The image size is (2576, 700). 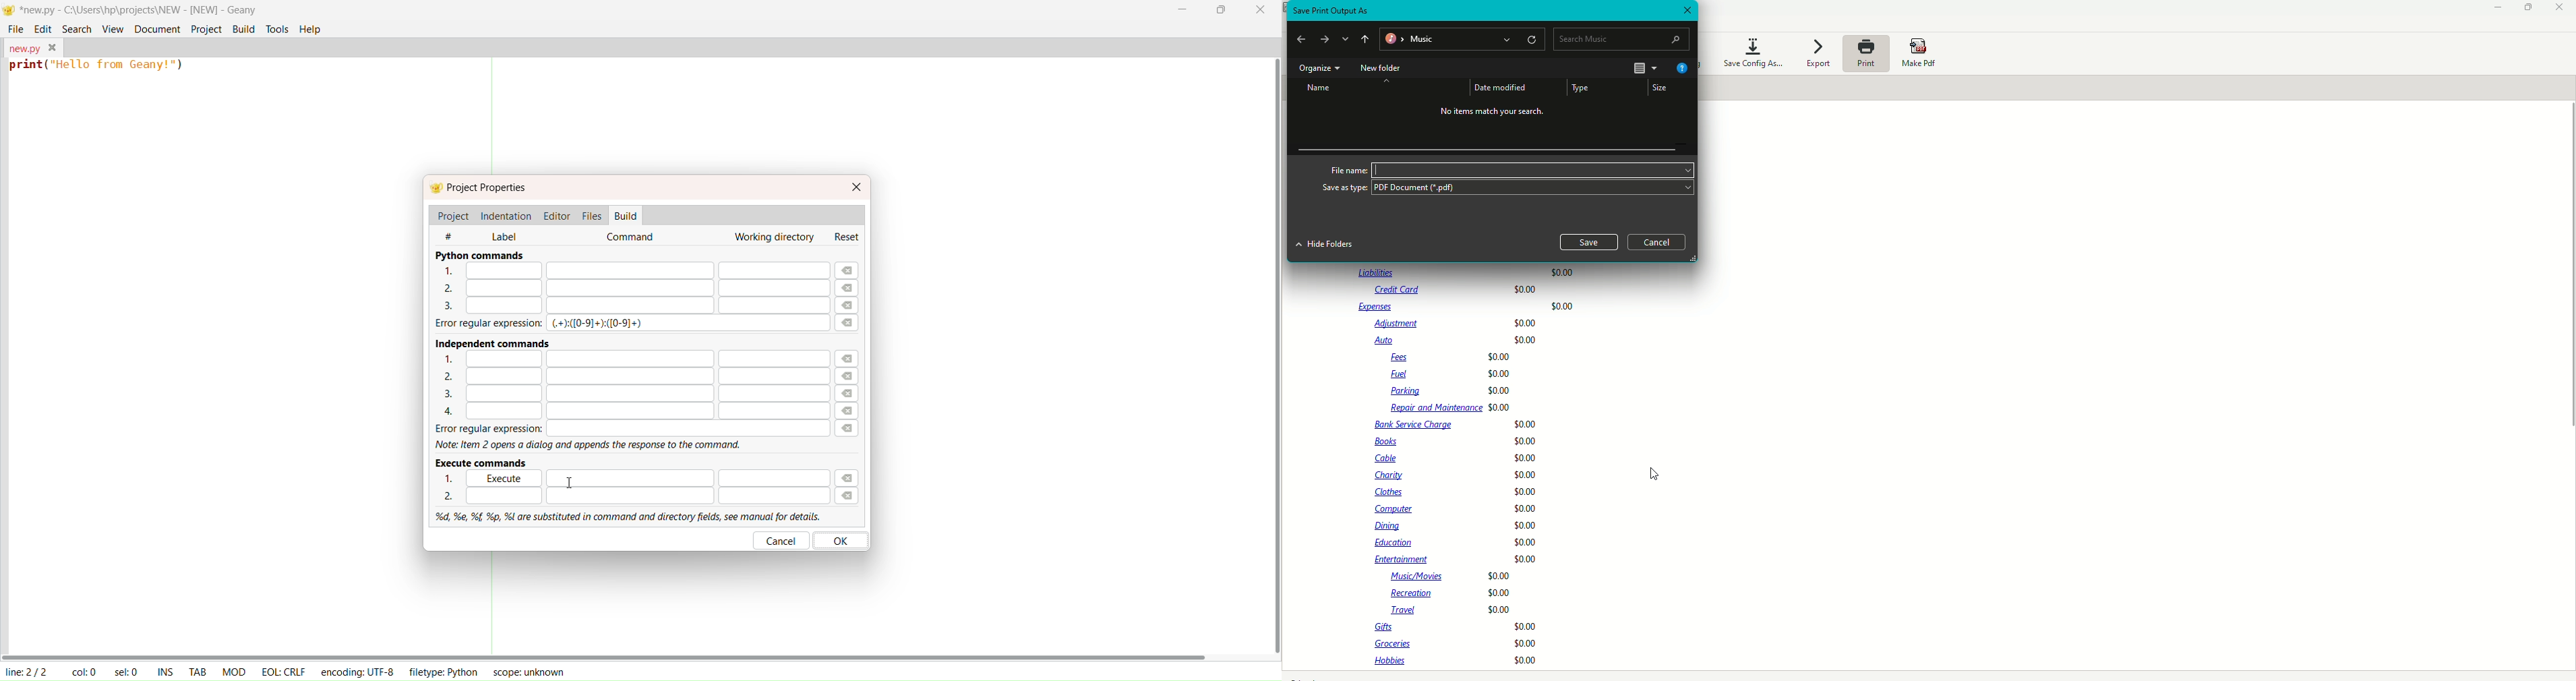 What do you see at coordinates (53, 47) in the screenshot?
I see `close tab` at bounding box center [53, 47].